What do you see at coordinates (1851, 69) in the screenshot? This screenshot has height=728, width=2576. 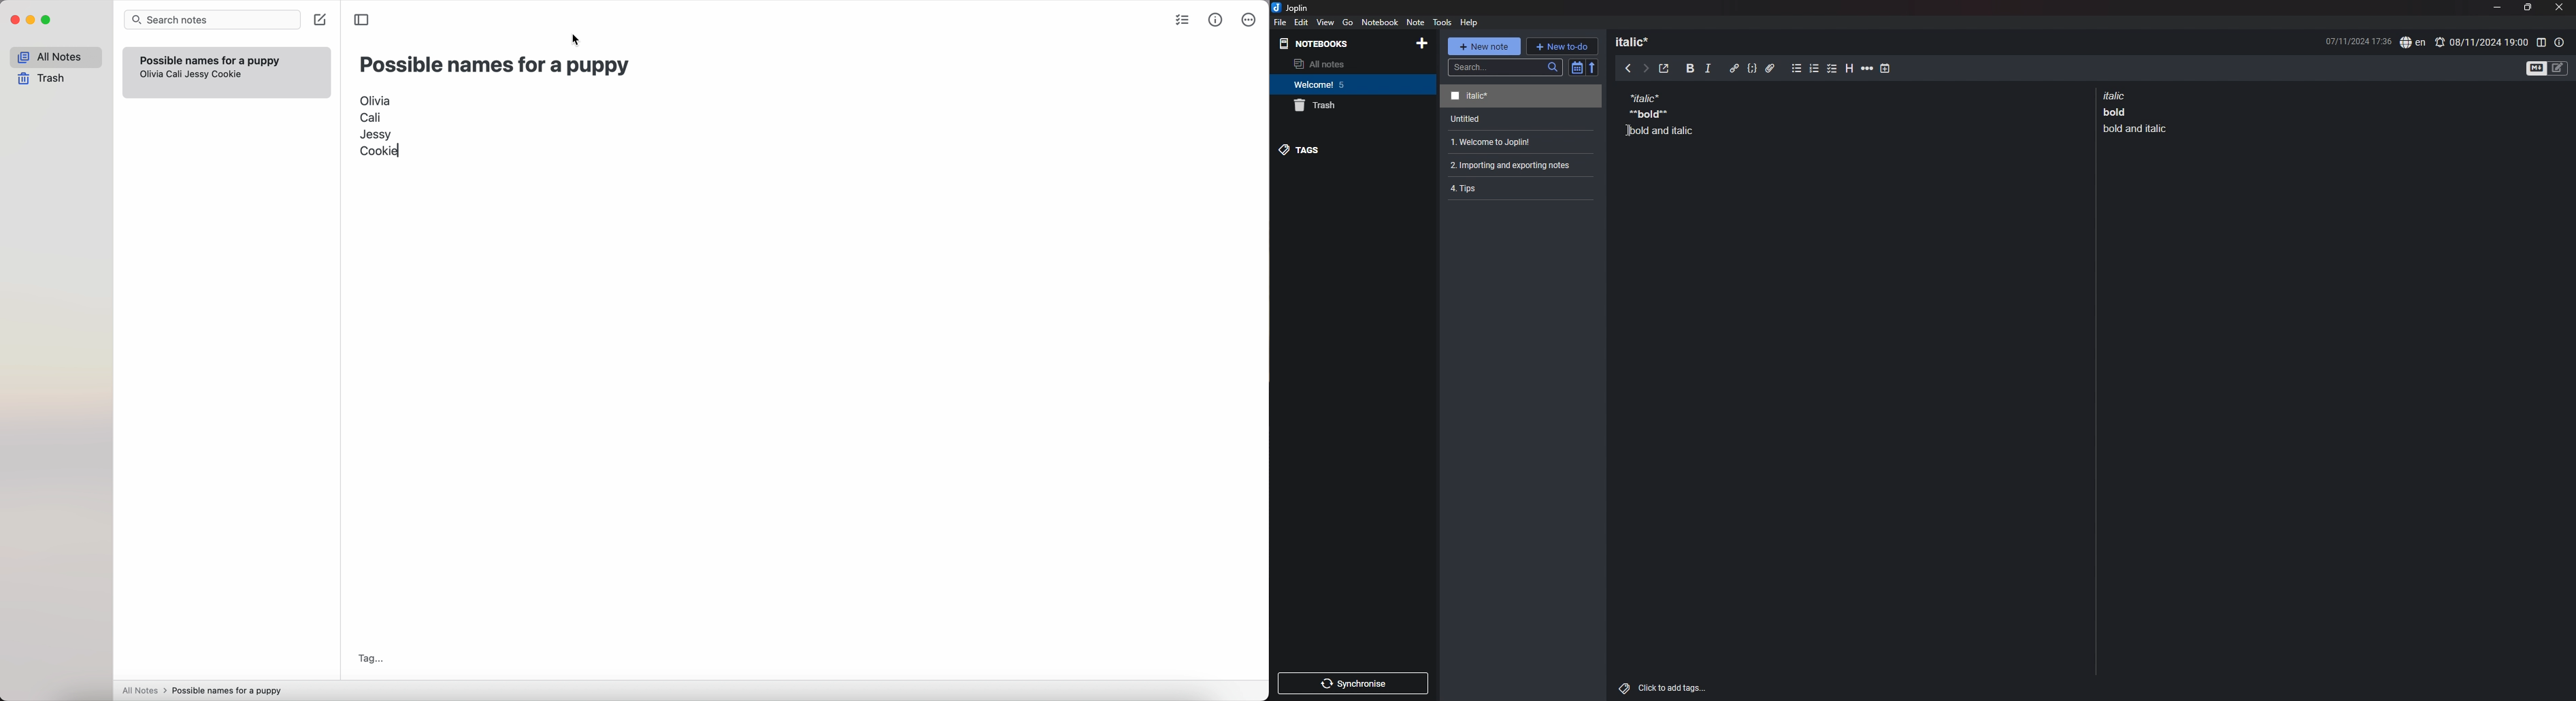 I see `heading` at bounding box center [1851, 69].